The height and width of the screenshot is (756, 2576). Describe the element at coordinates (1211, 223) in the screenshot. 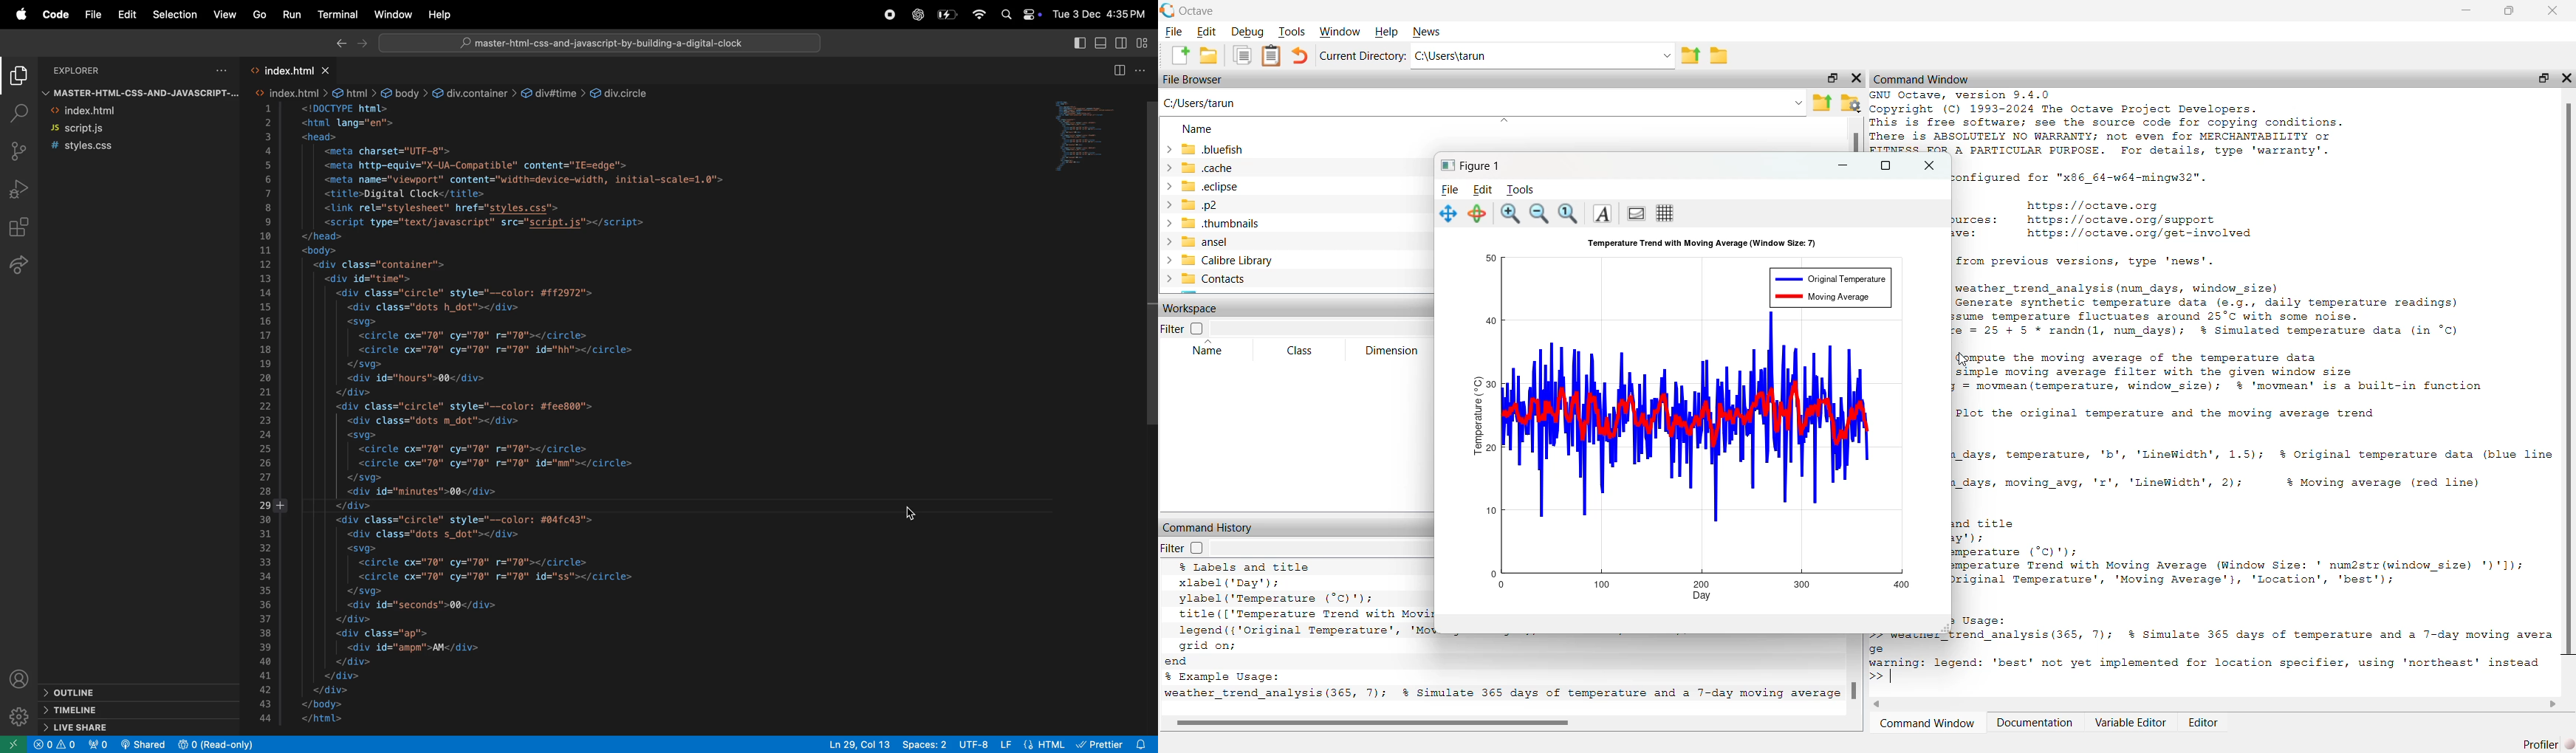

I see `.thubnails` at that location.